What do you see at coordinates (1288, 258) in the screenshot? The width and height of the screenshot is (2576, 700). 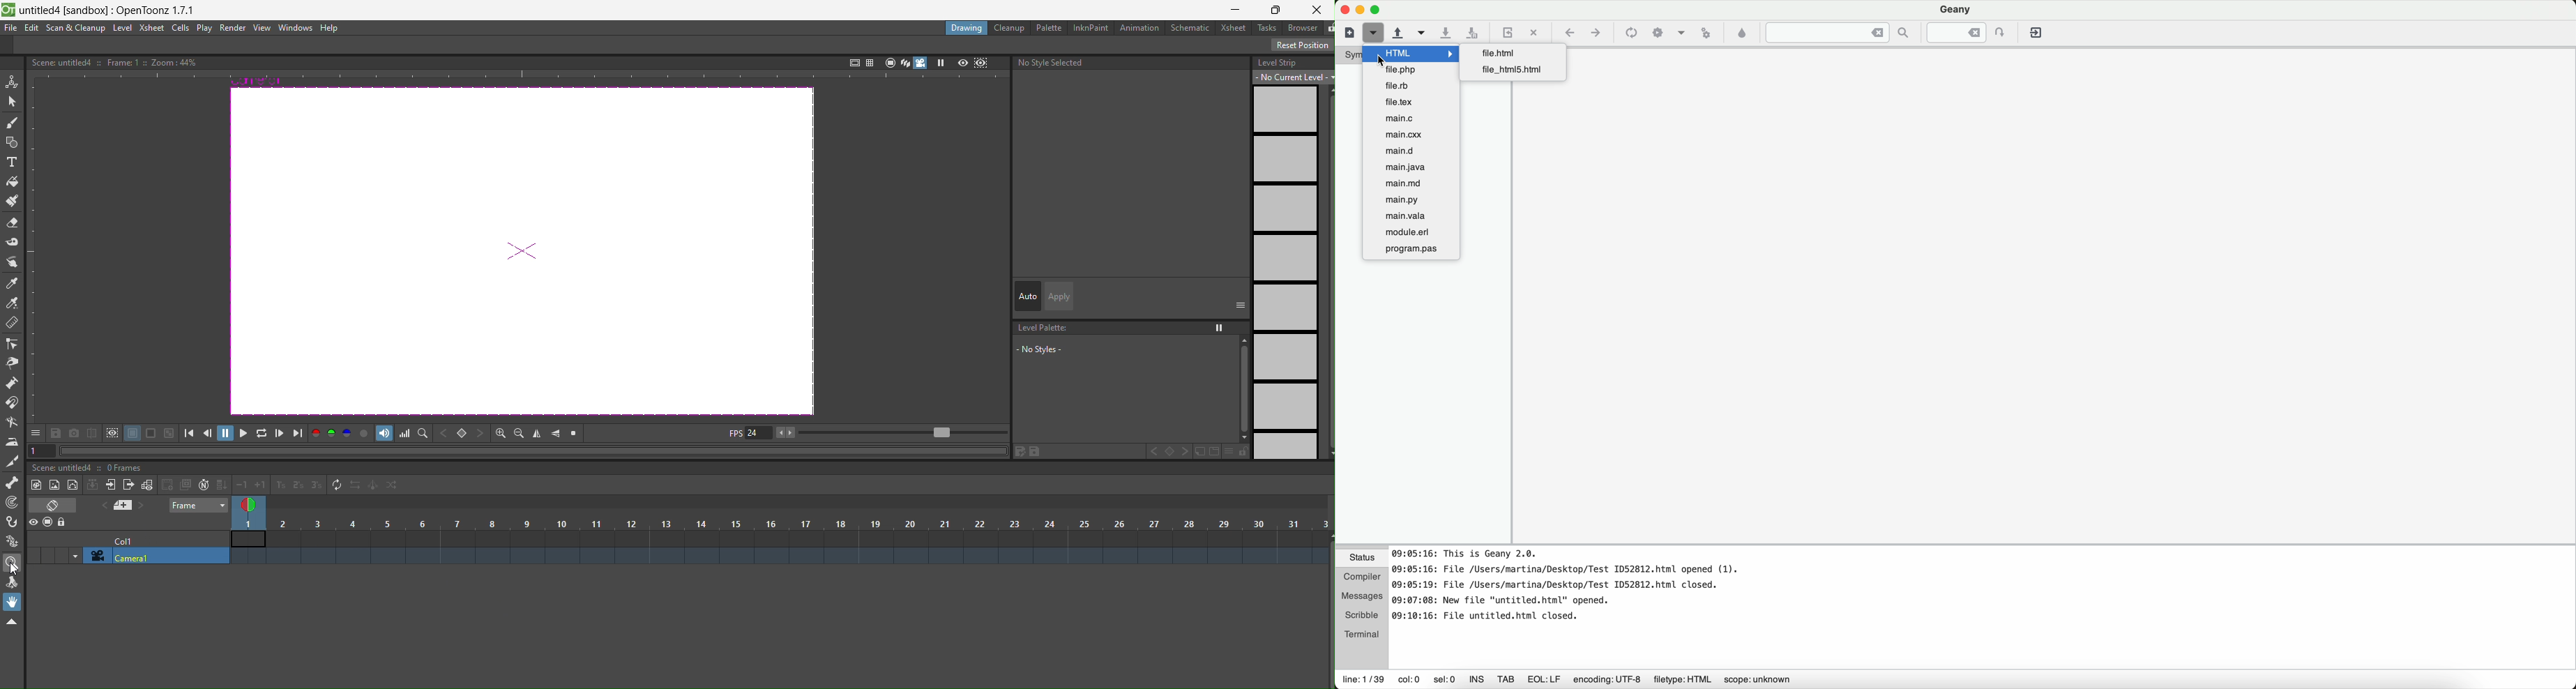 I see `level strip` at bounding box center [1288, 258].